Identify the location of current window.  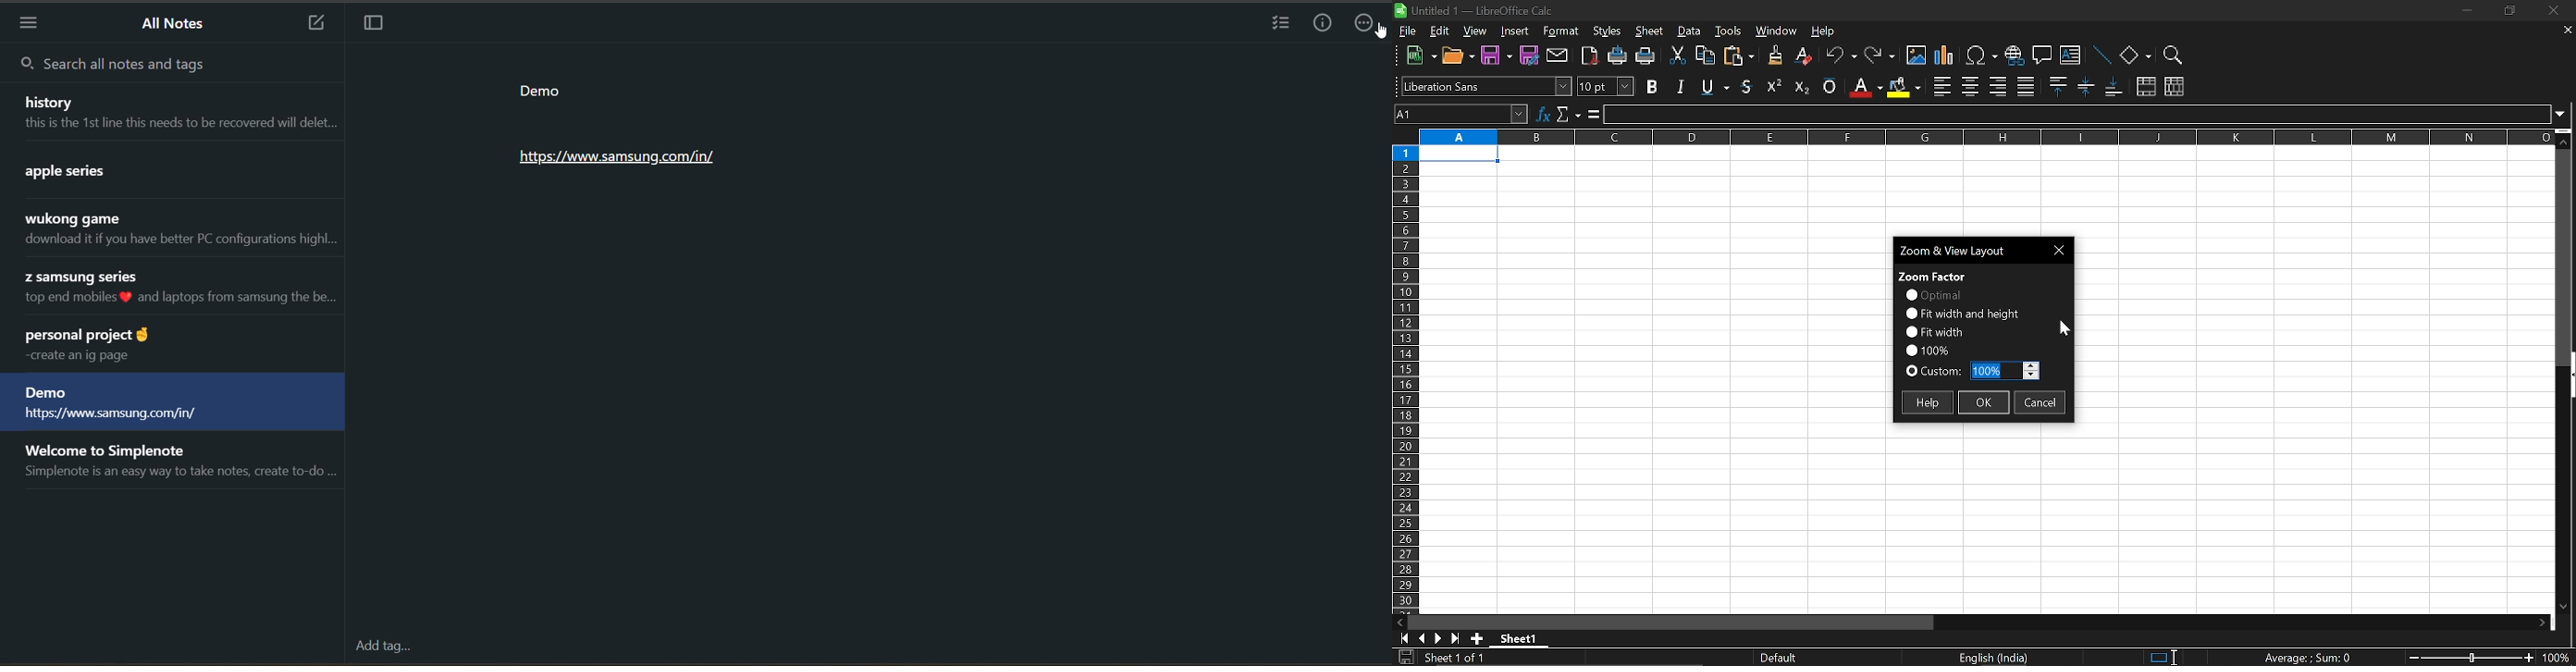
(1966, 249).